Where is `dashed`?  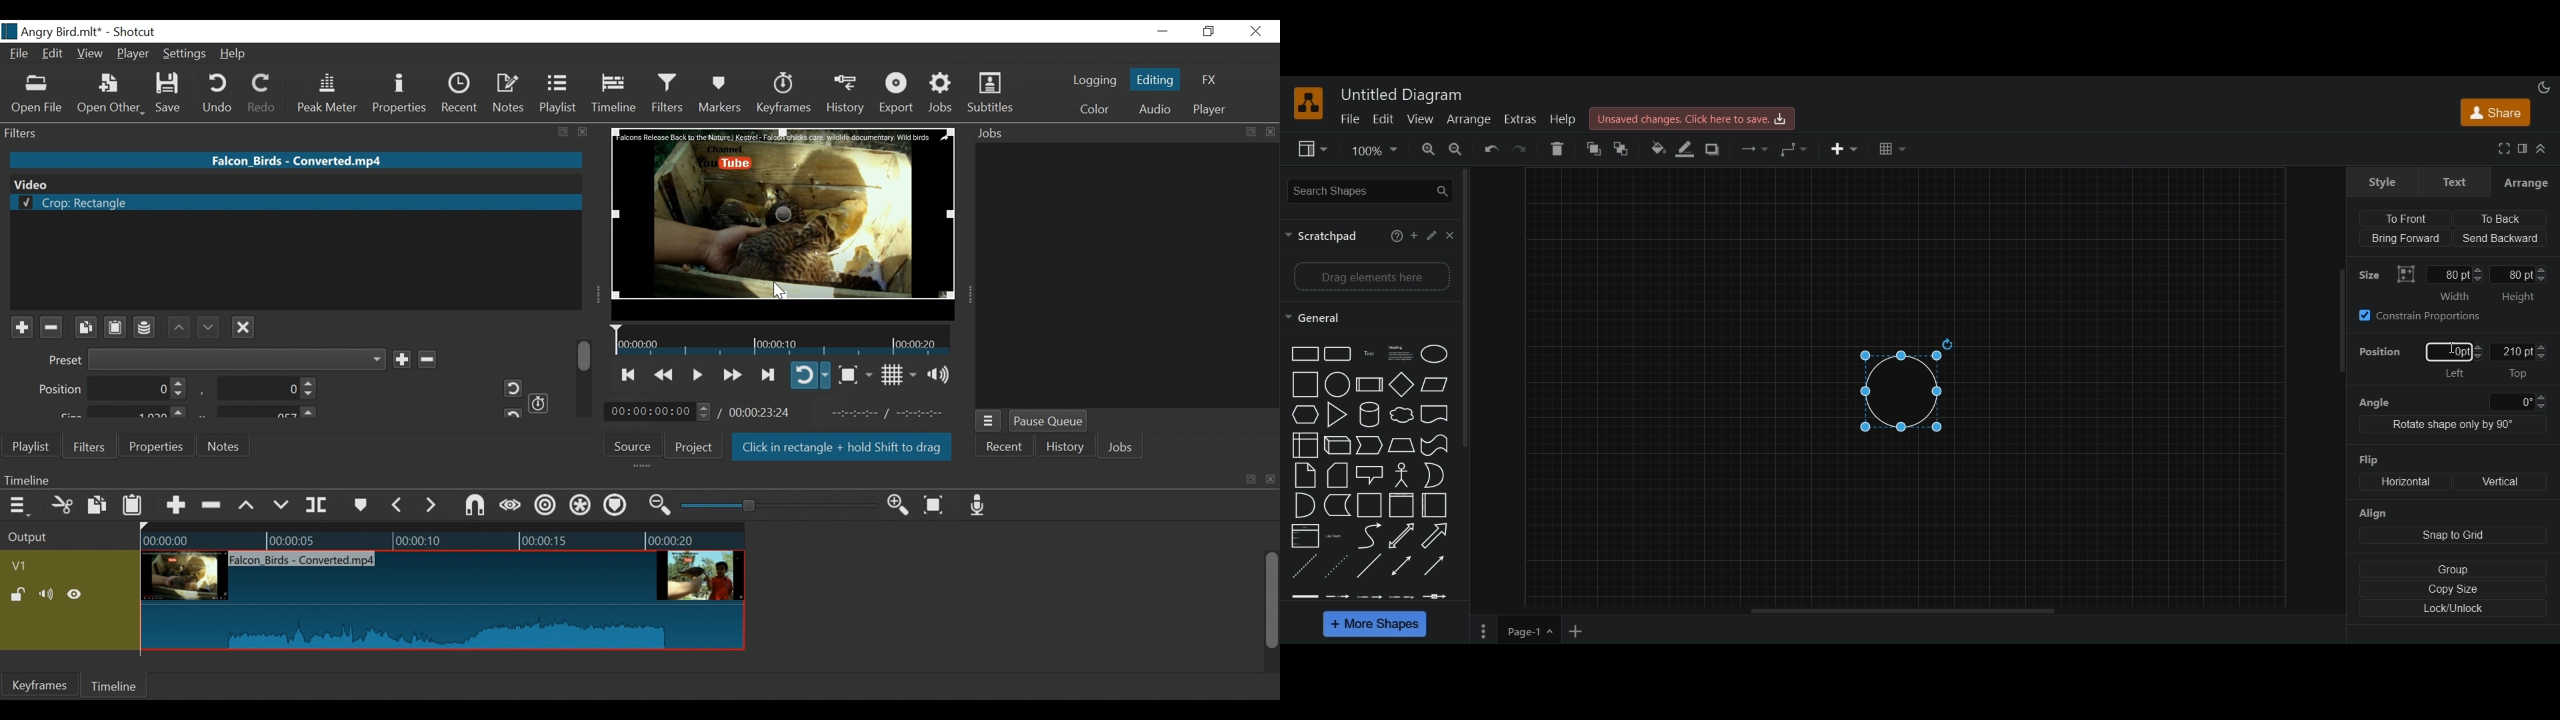 dashed is located at coordinates (1367, 596).